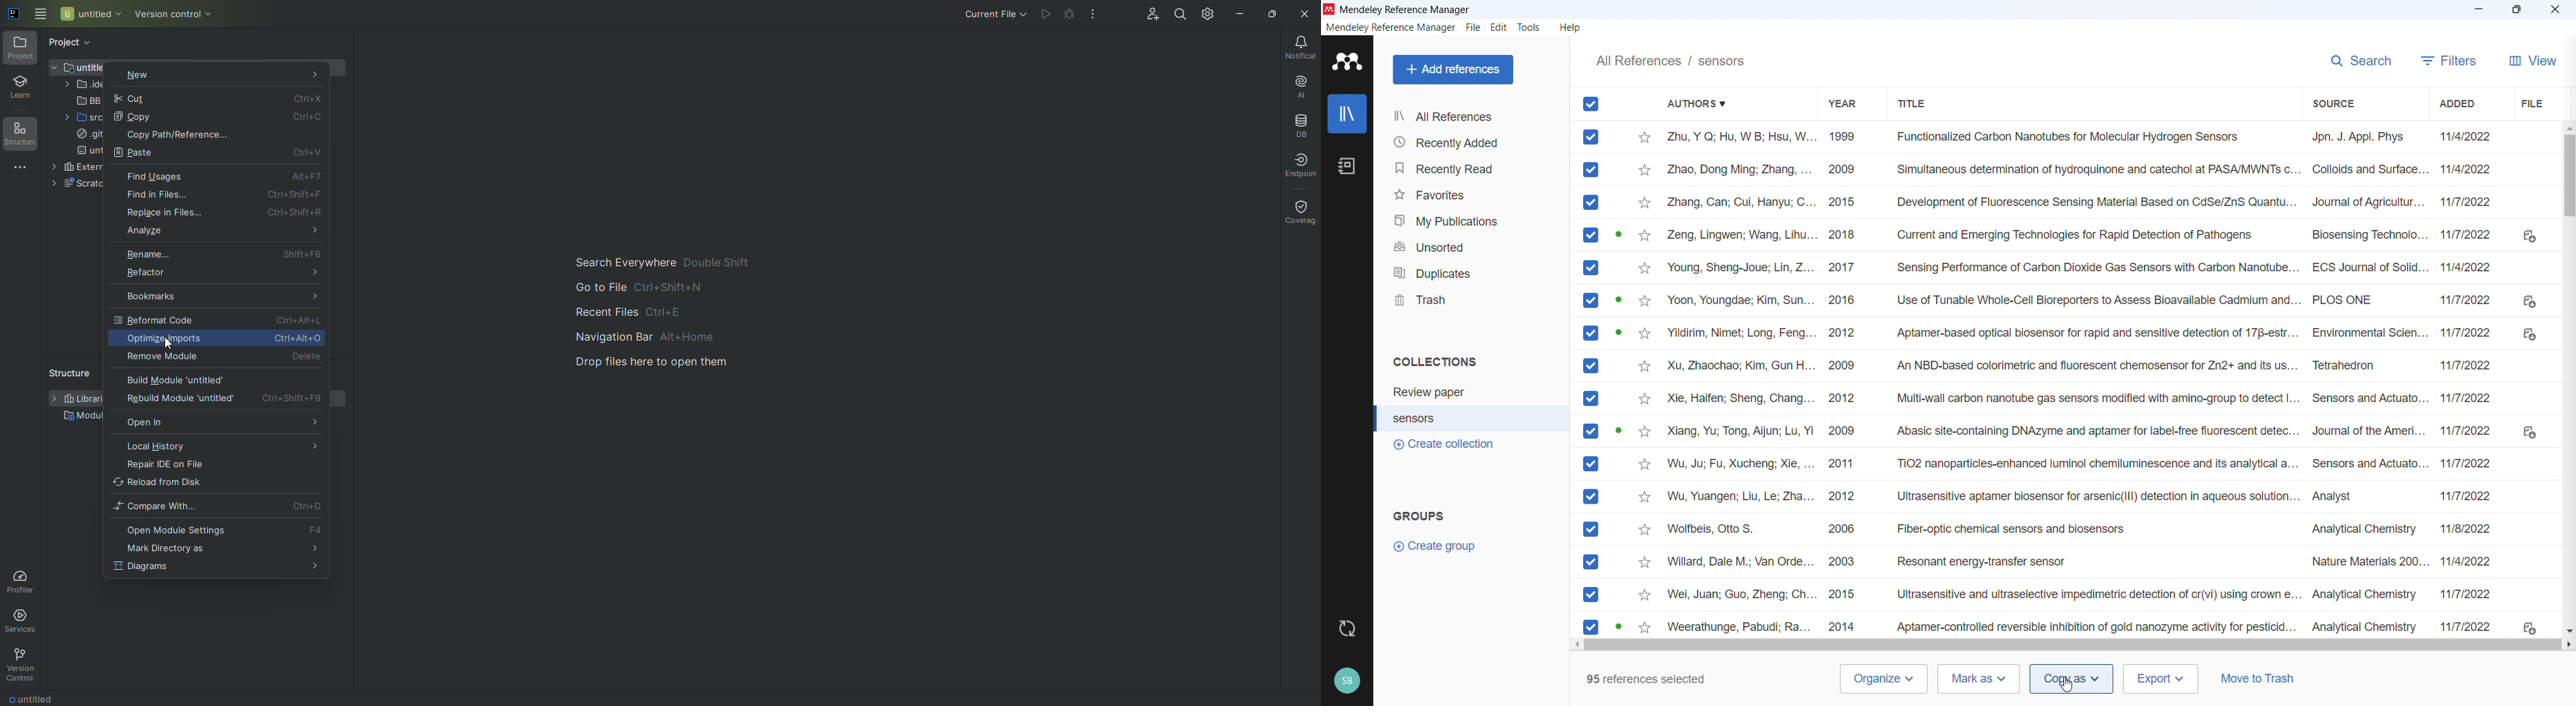  Describe the element at coordinates (219, 378) in the screenshot. I see `Build Module 'Untitled'` at that location.